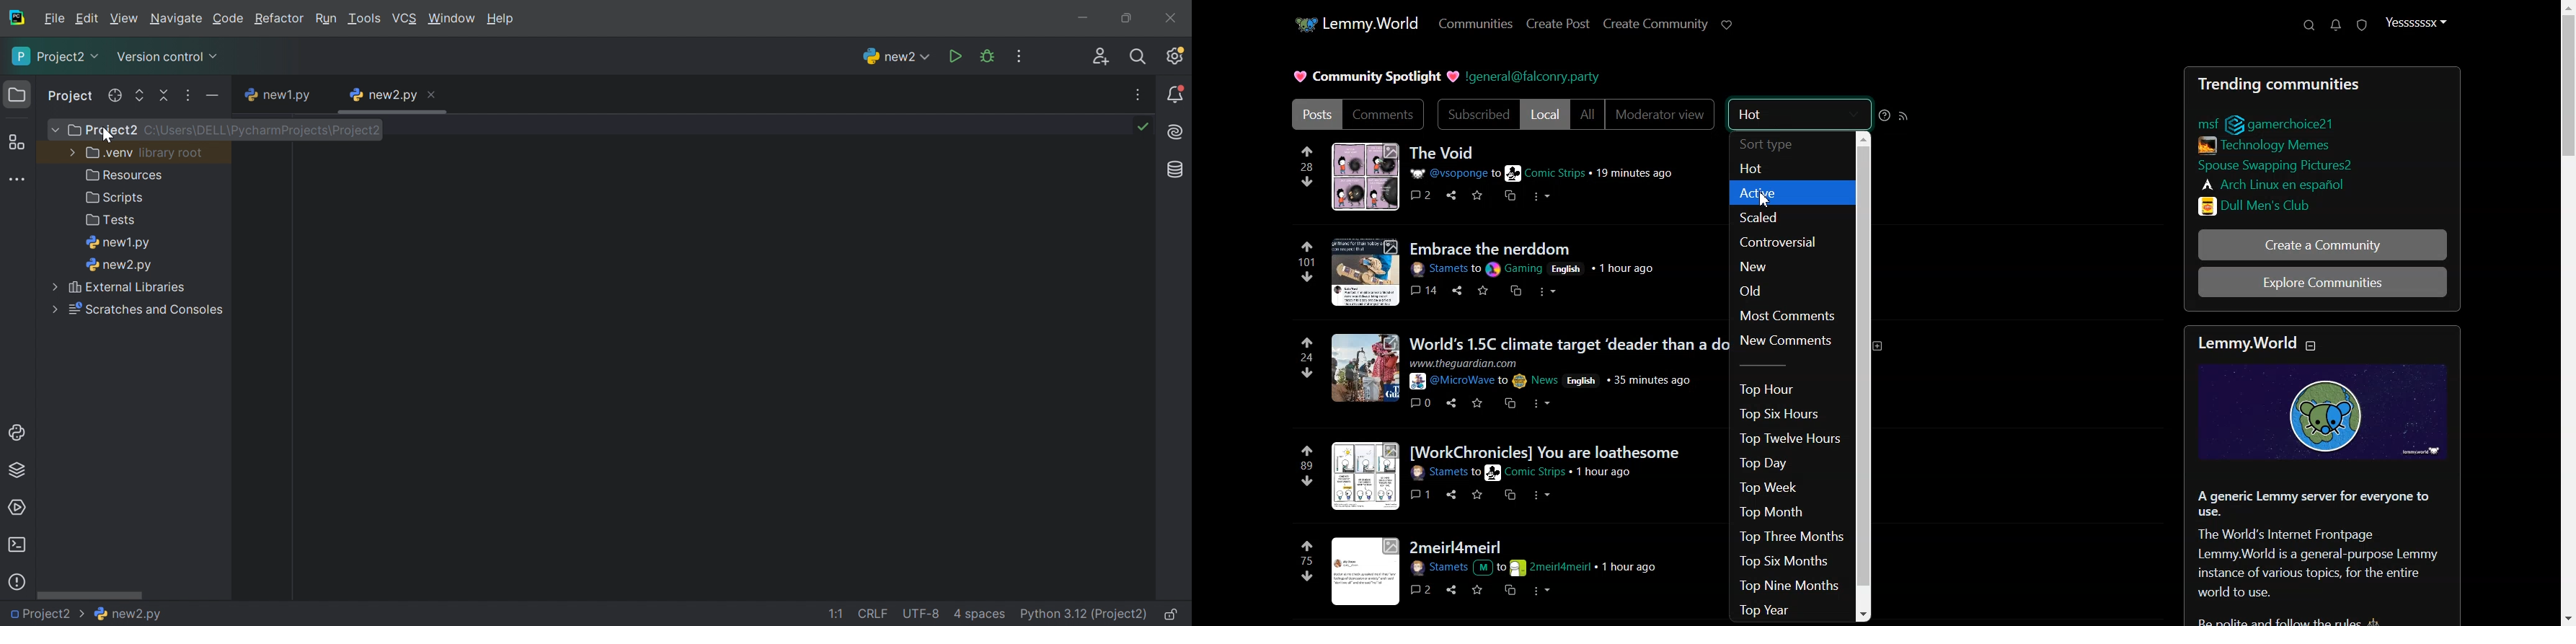  Describe the element at coordinates (1420, 191) in the screenshot. I see `comments` at that location.